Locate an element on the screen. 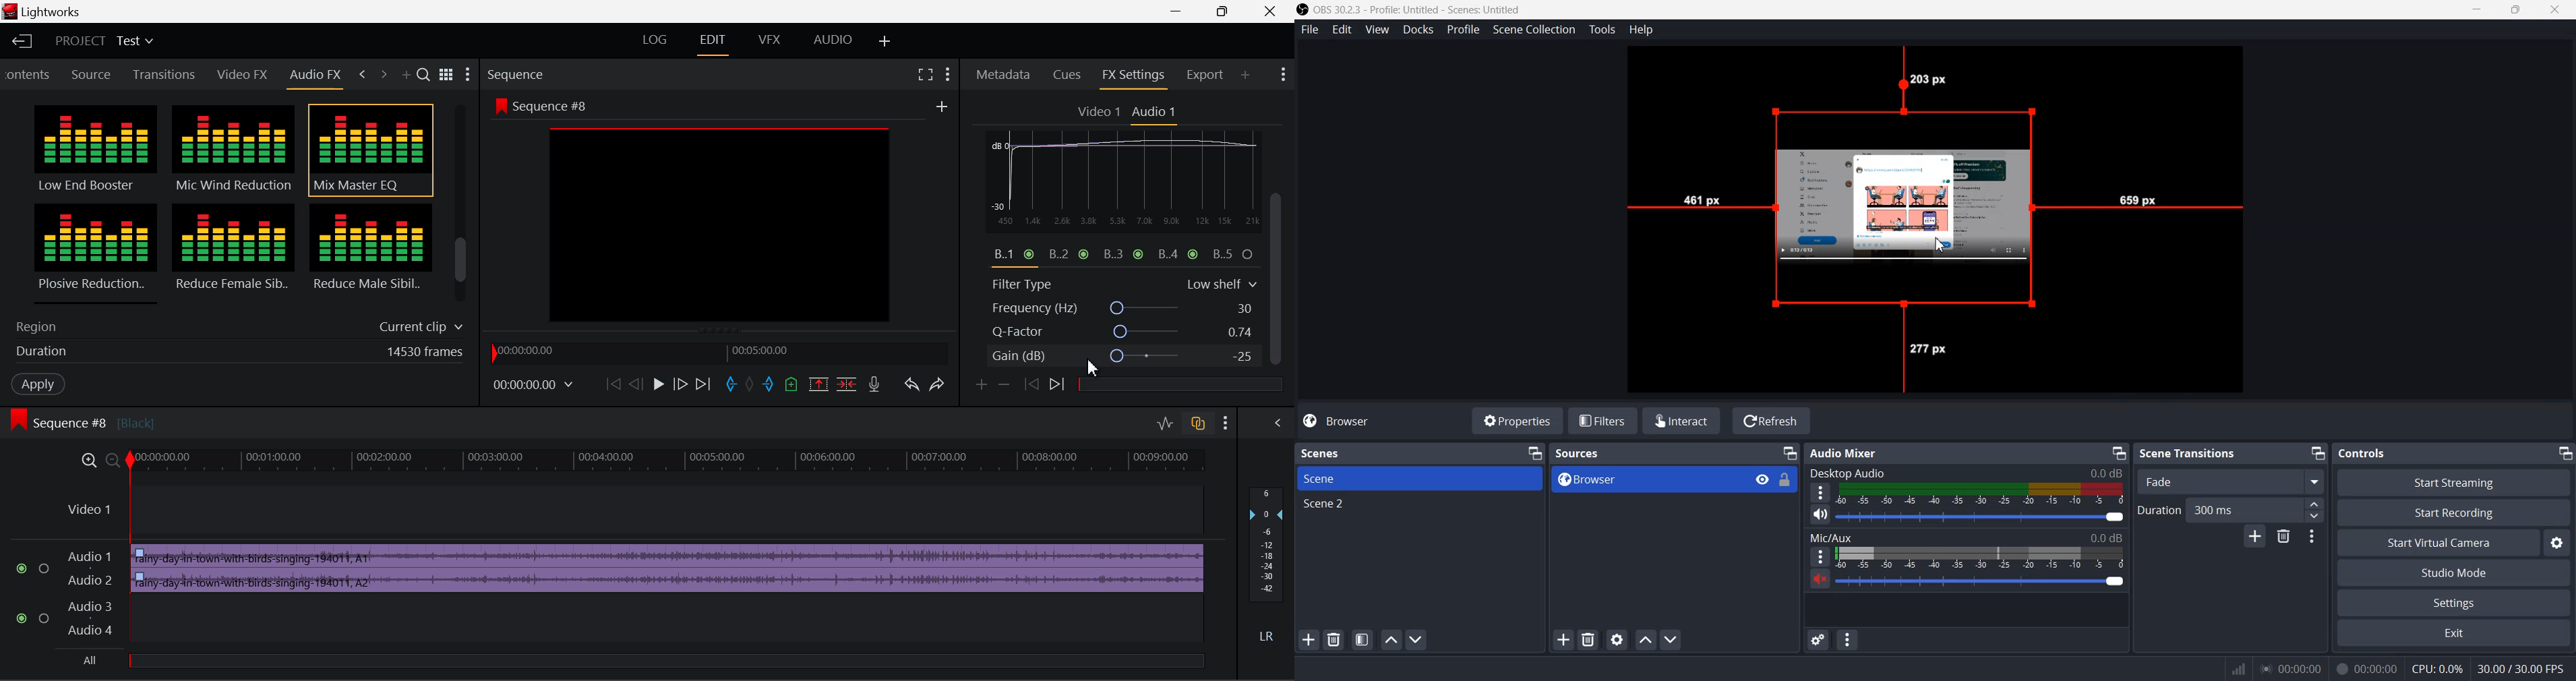 This screenshot has width=2576, height=700. Plosive Reduction is located at coordinates (93, 252).